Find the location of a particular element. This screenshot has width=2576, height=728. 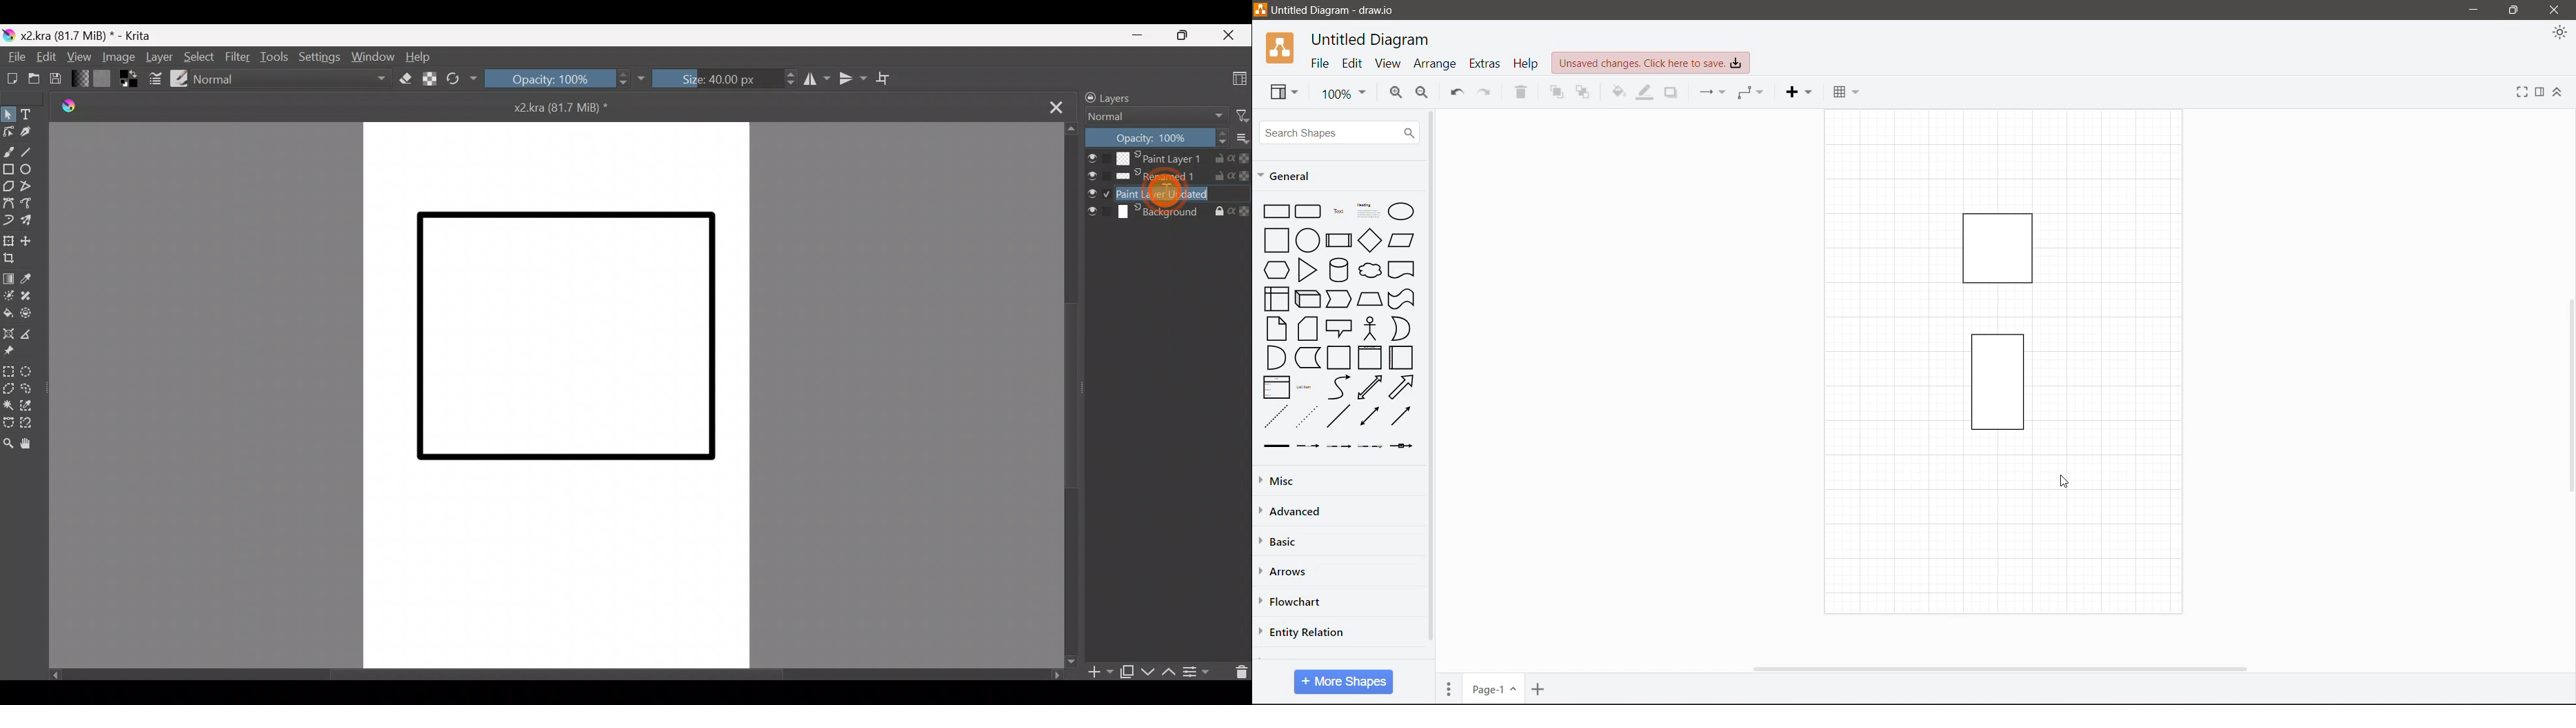

Close is located at coordinates (2557, 10).